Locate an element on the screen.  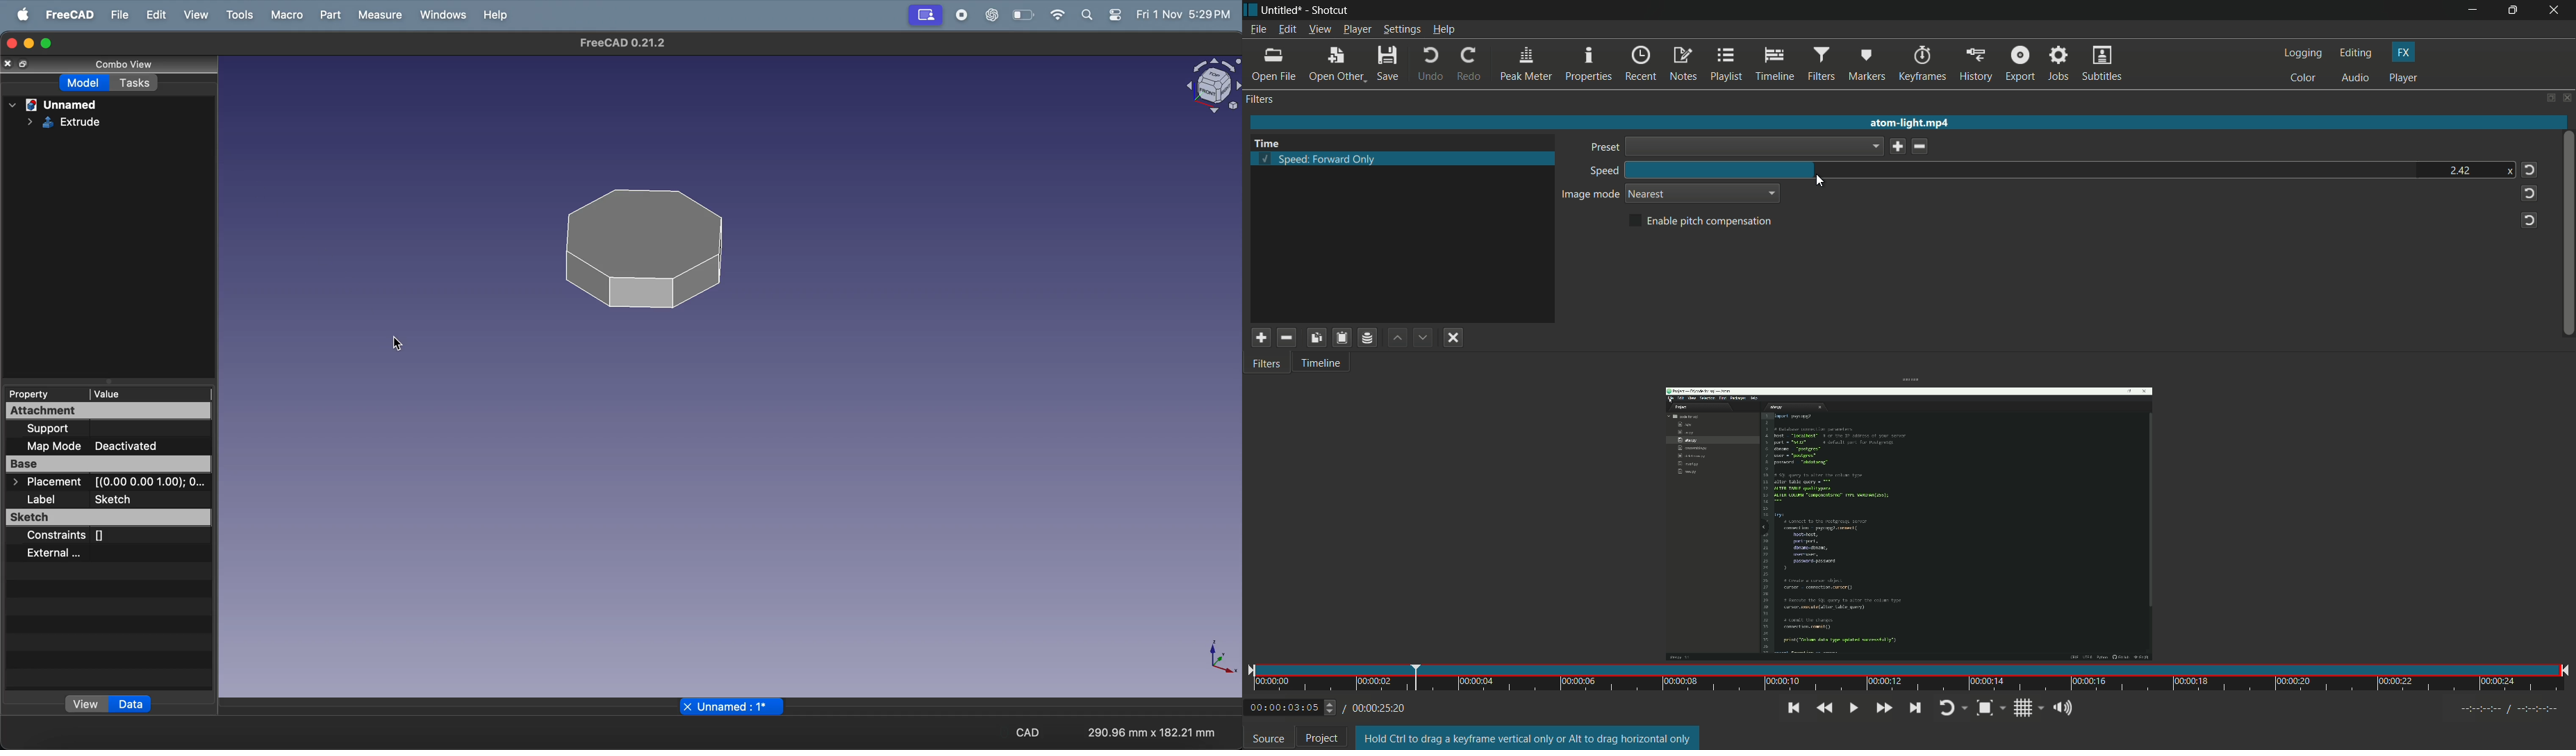
skip to the next point is located at coordinates (1915, 708).